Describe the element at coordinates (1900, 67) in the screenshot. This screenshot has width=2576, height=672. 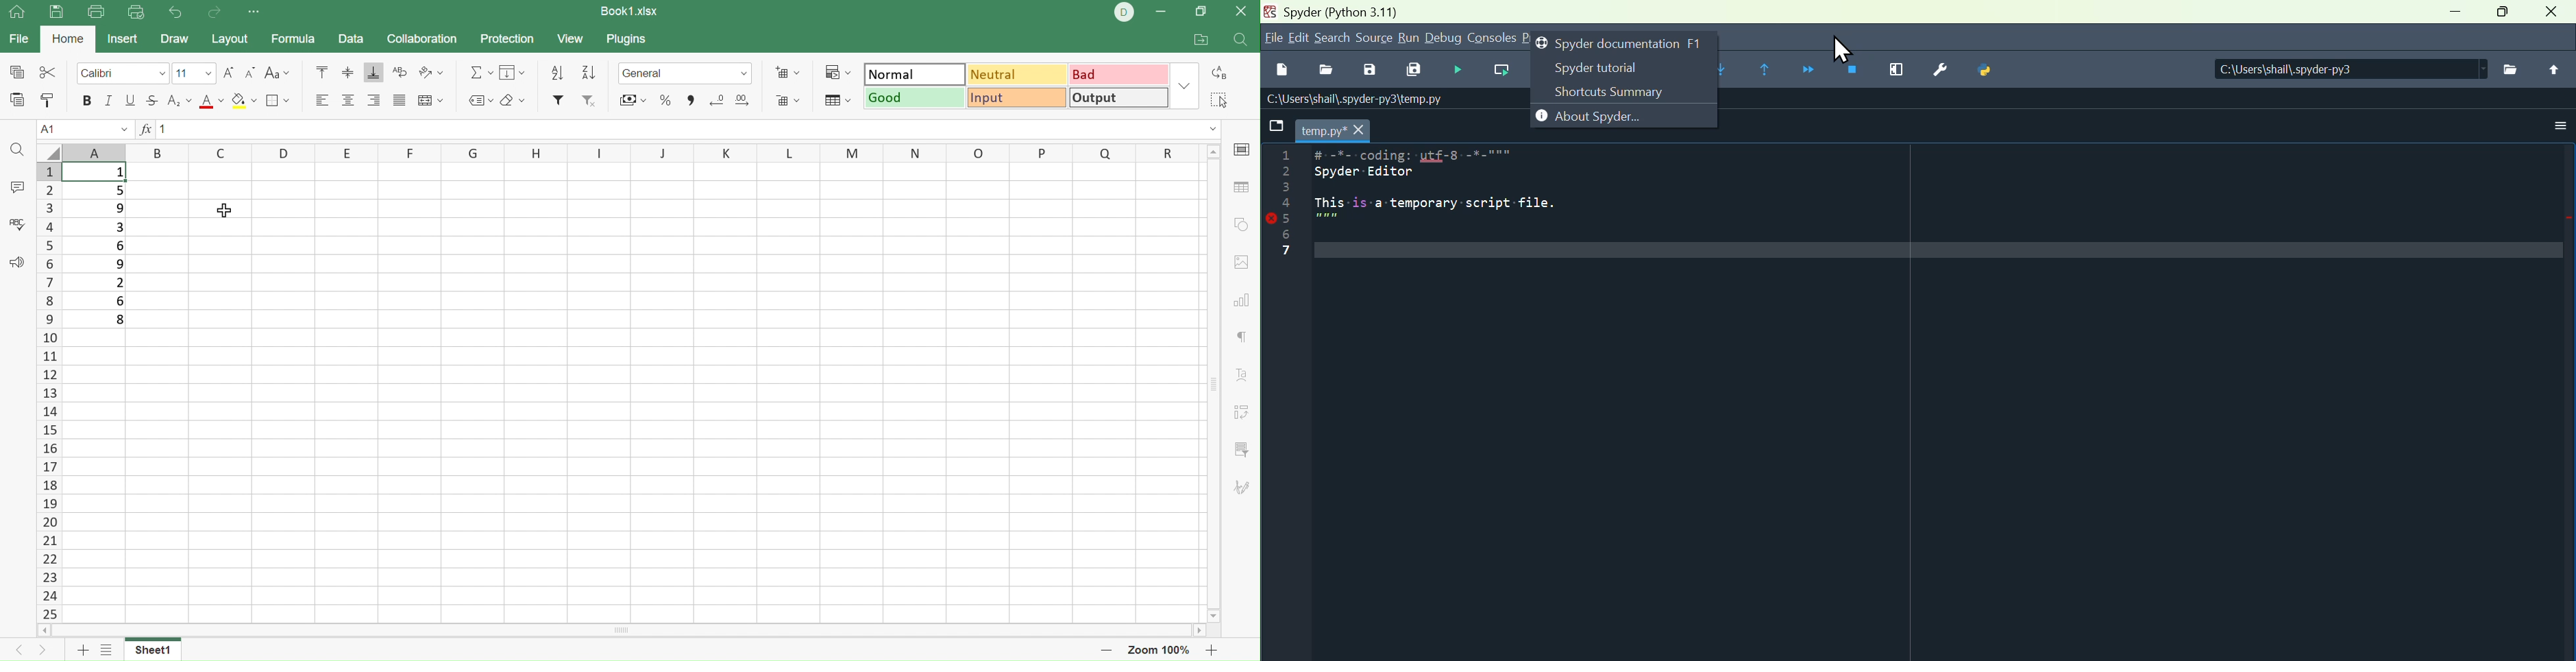
I see `Maximise current window` at that location.